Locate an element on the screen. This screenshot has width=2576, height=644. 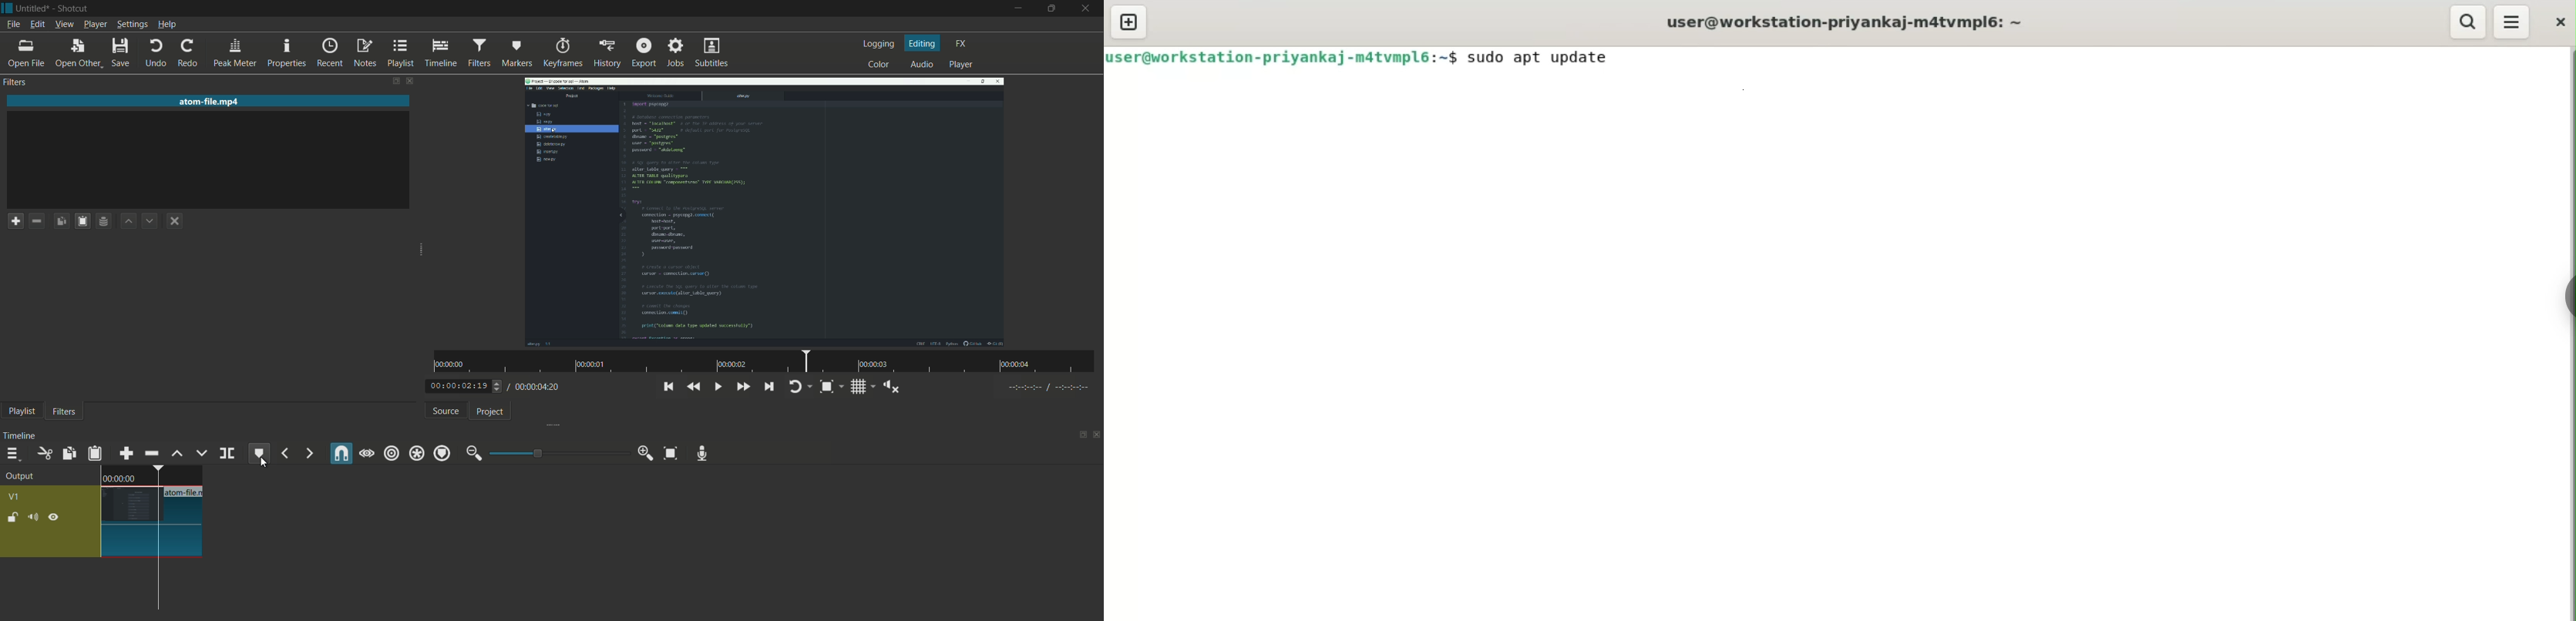
edit menu is located at coordinates (37, 24).